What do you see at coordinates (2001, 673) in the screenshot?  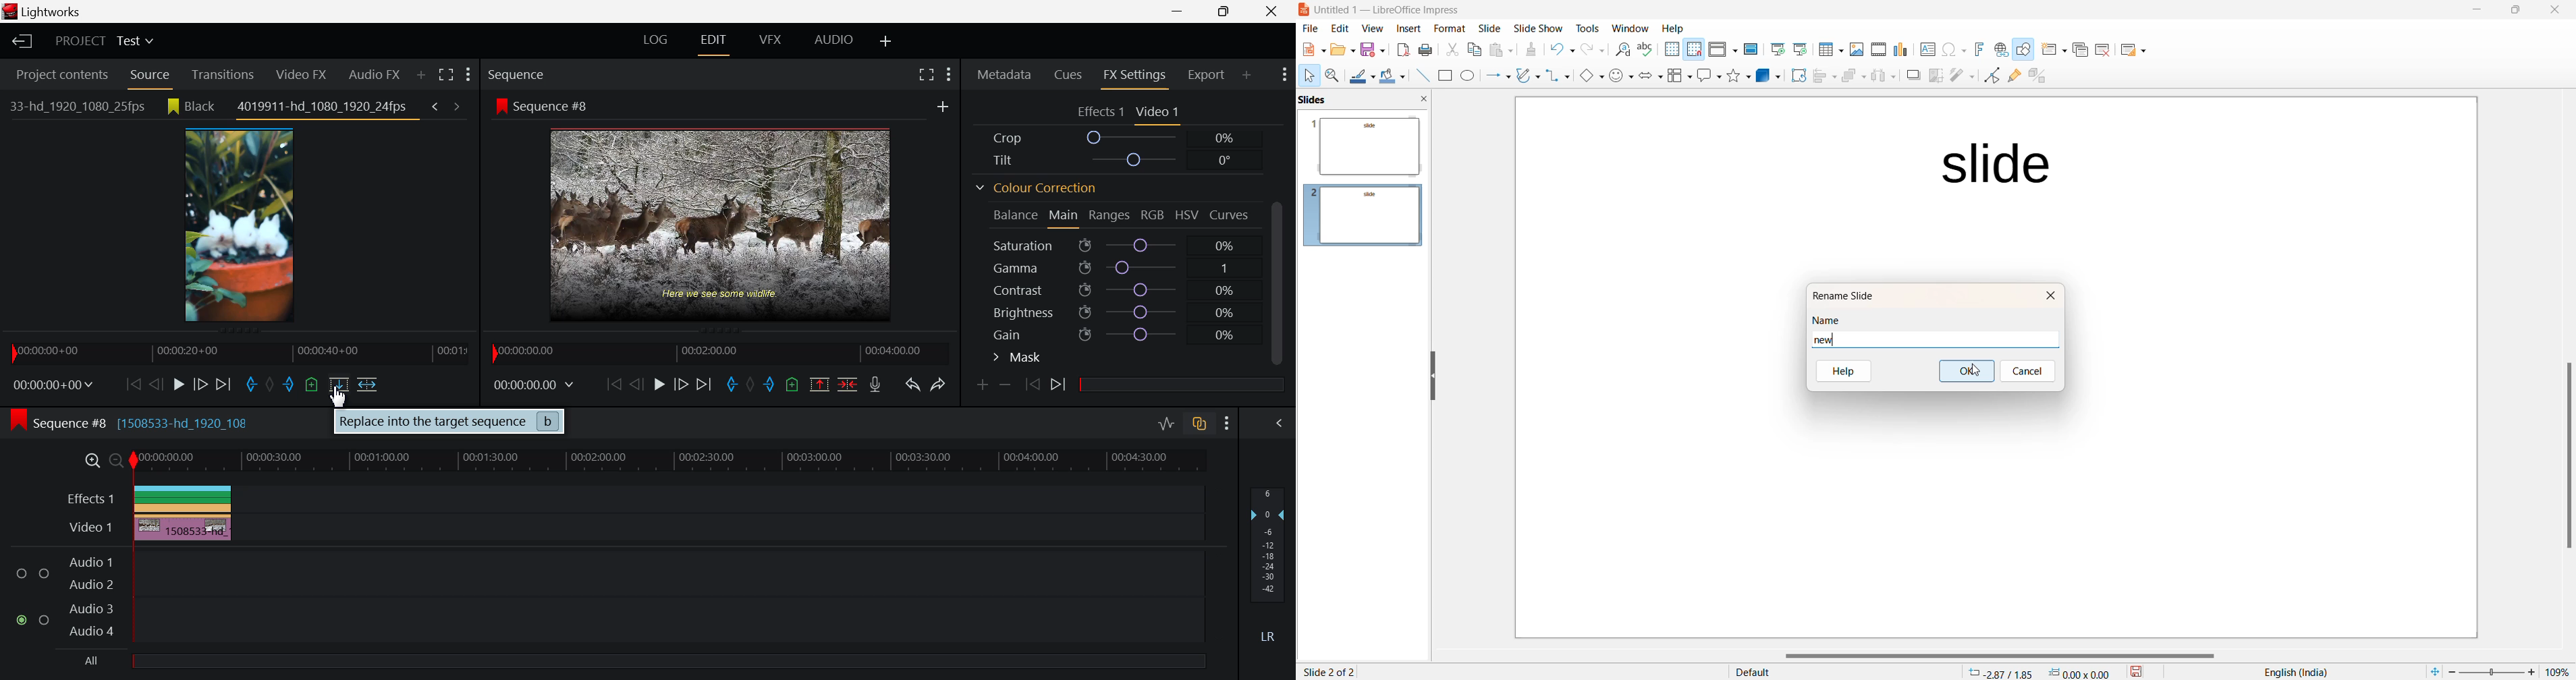 I see `cursor location: -2.87/1.85` at bounding box center [2001, 673].